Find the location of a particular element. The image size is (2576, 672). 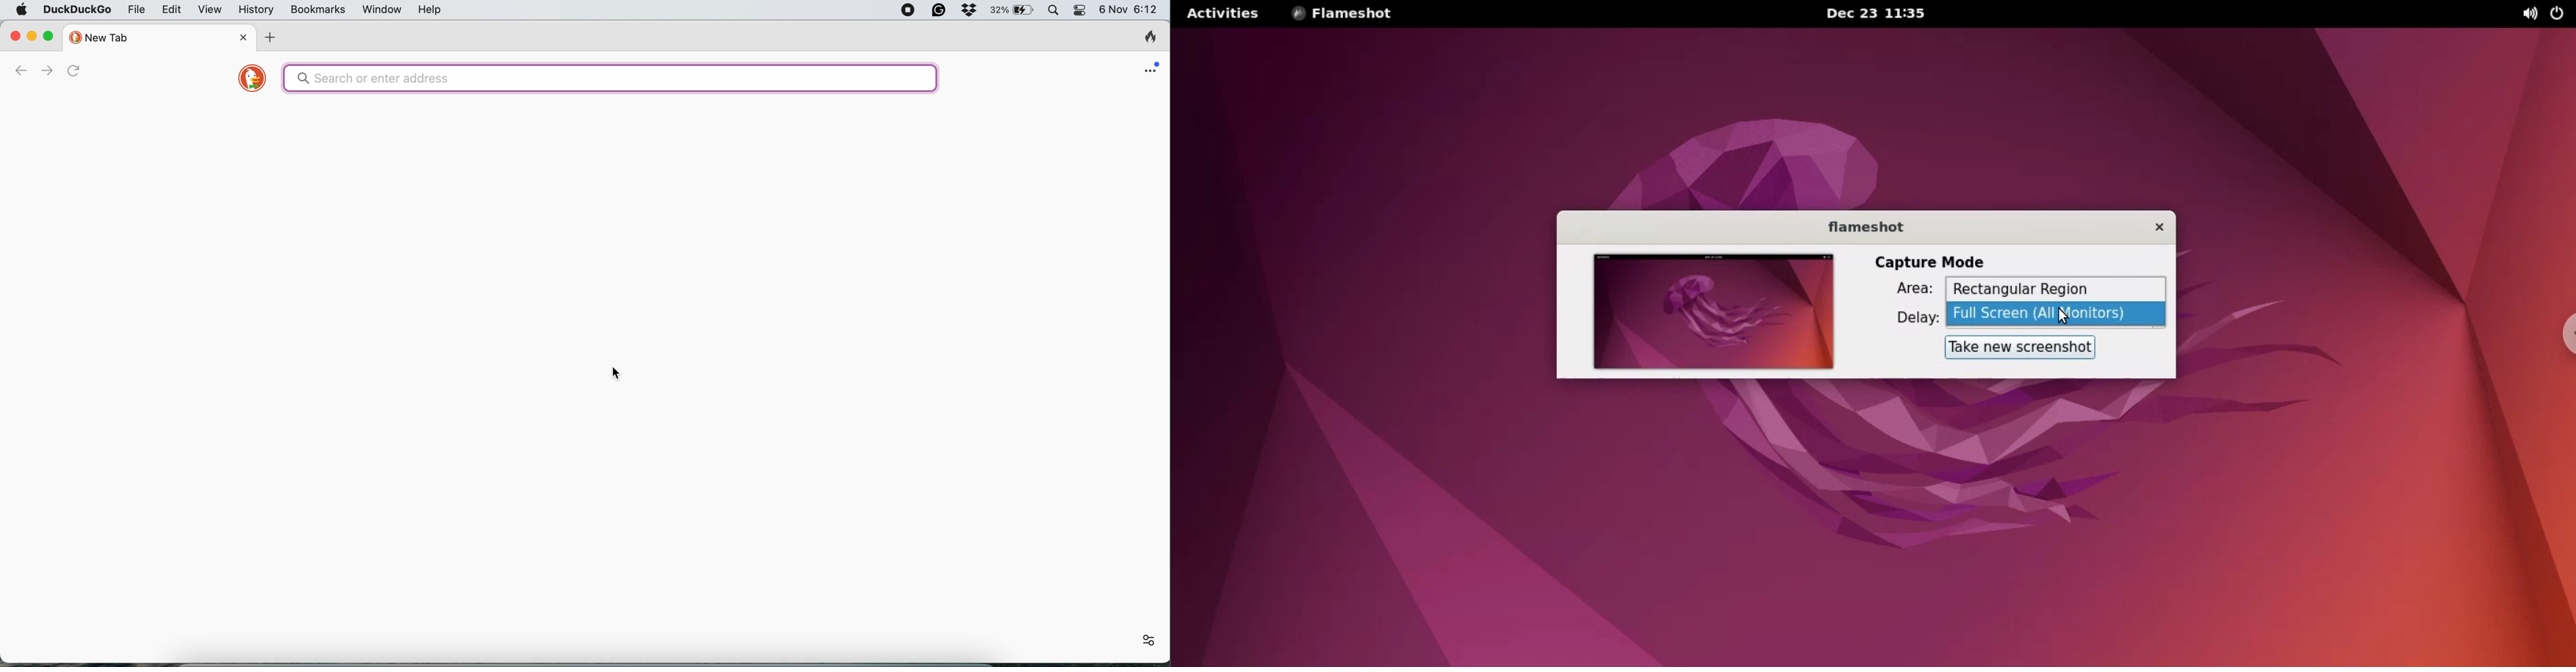

duckduckgo logo is located at coordinates (249, 80).